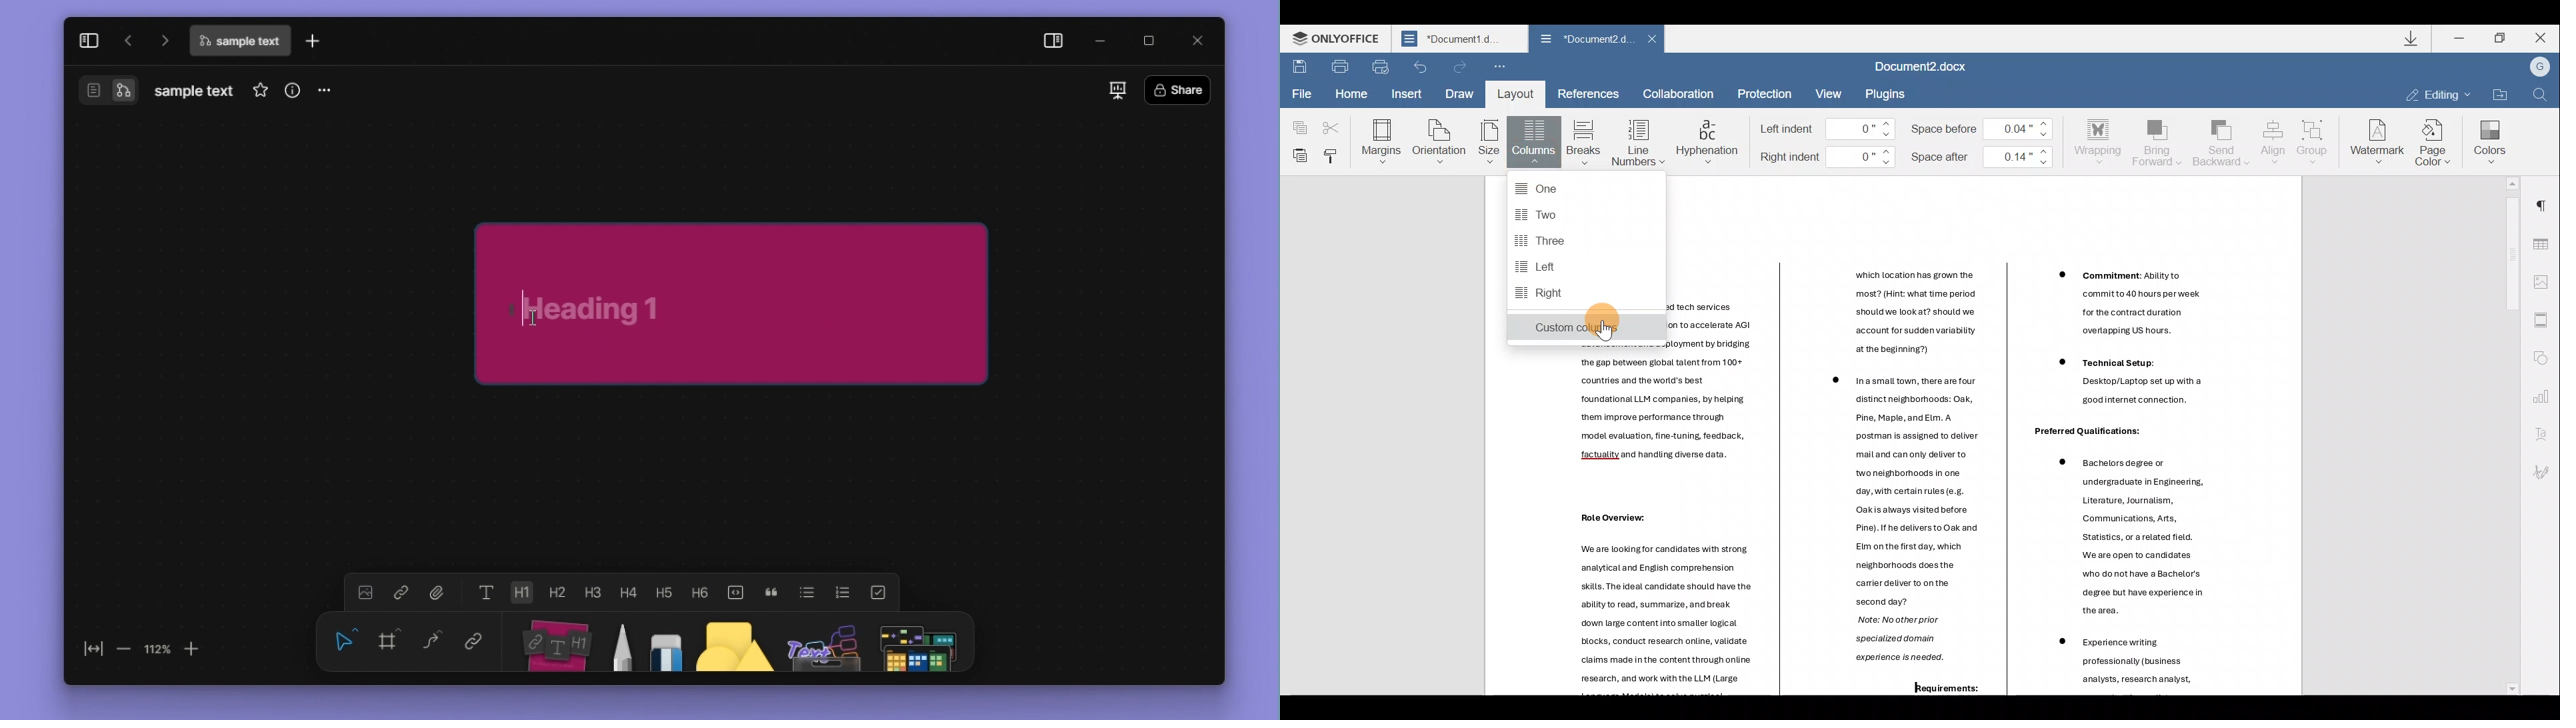  What do you see at coordinates (2544, 323) in the screenshot?
I see `Header & footer settings` at bounding box center [2544, 323].